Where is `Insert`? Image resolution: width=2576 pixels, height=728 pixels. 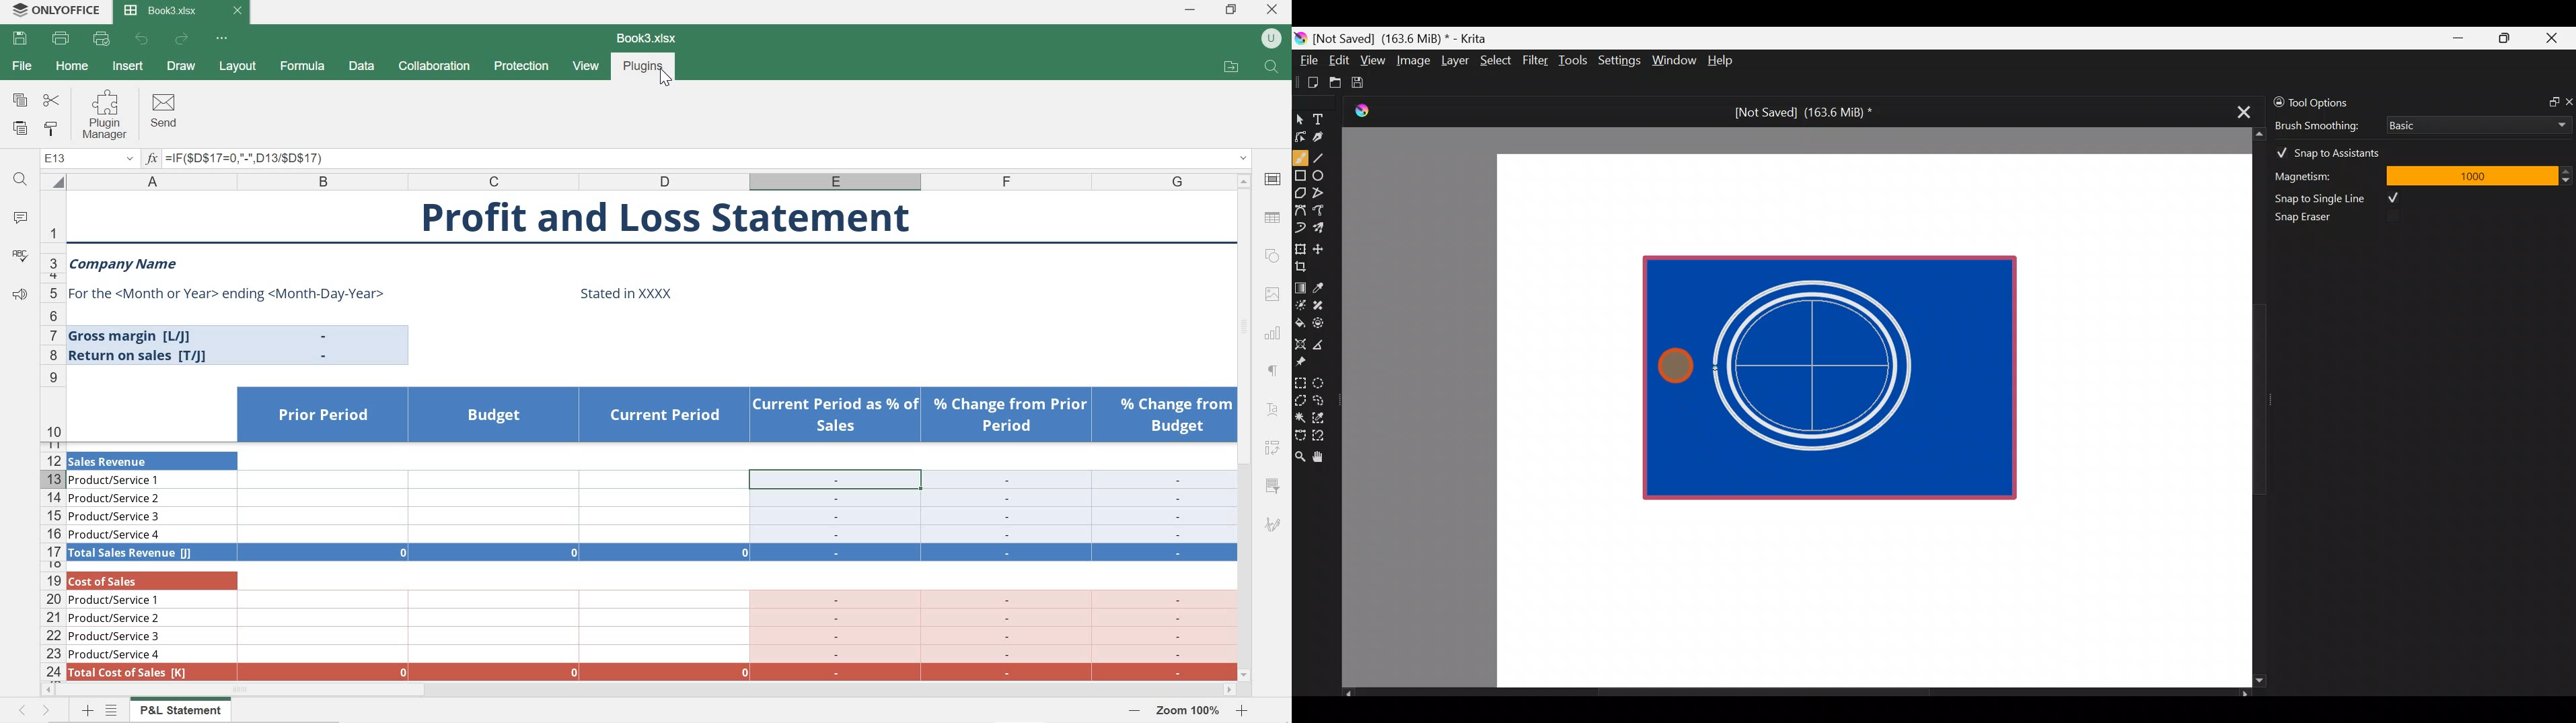
Insert is located at coordinates (128, 65).